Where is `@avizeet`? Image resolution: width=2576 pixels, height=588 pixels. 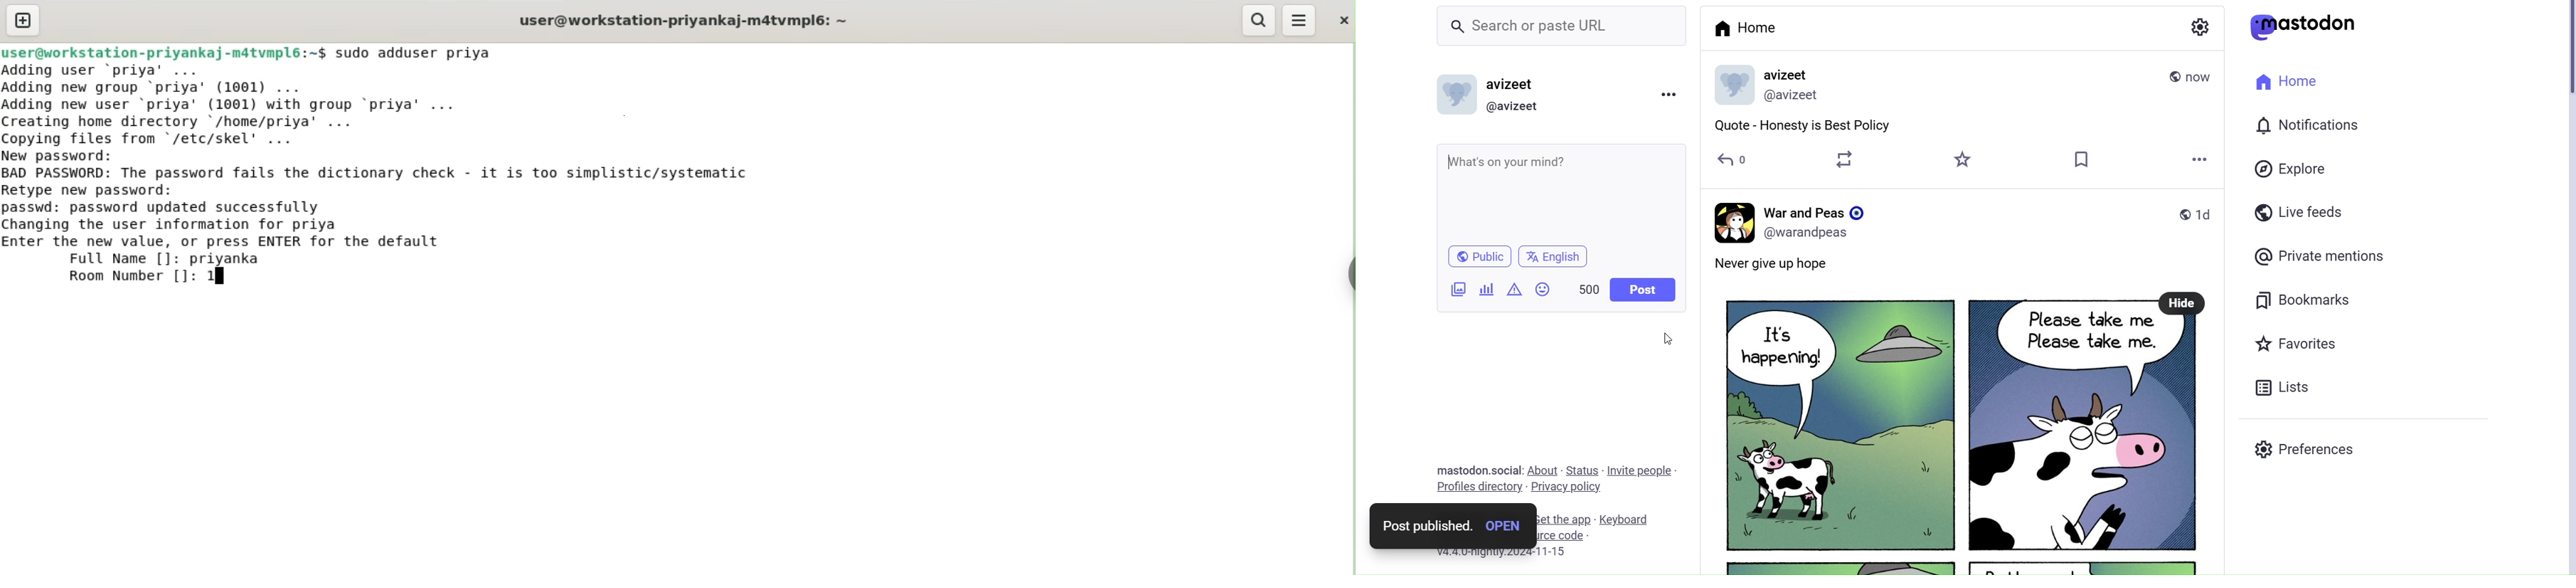
@avizeet is located at coordinates (1518, 106).